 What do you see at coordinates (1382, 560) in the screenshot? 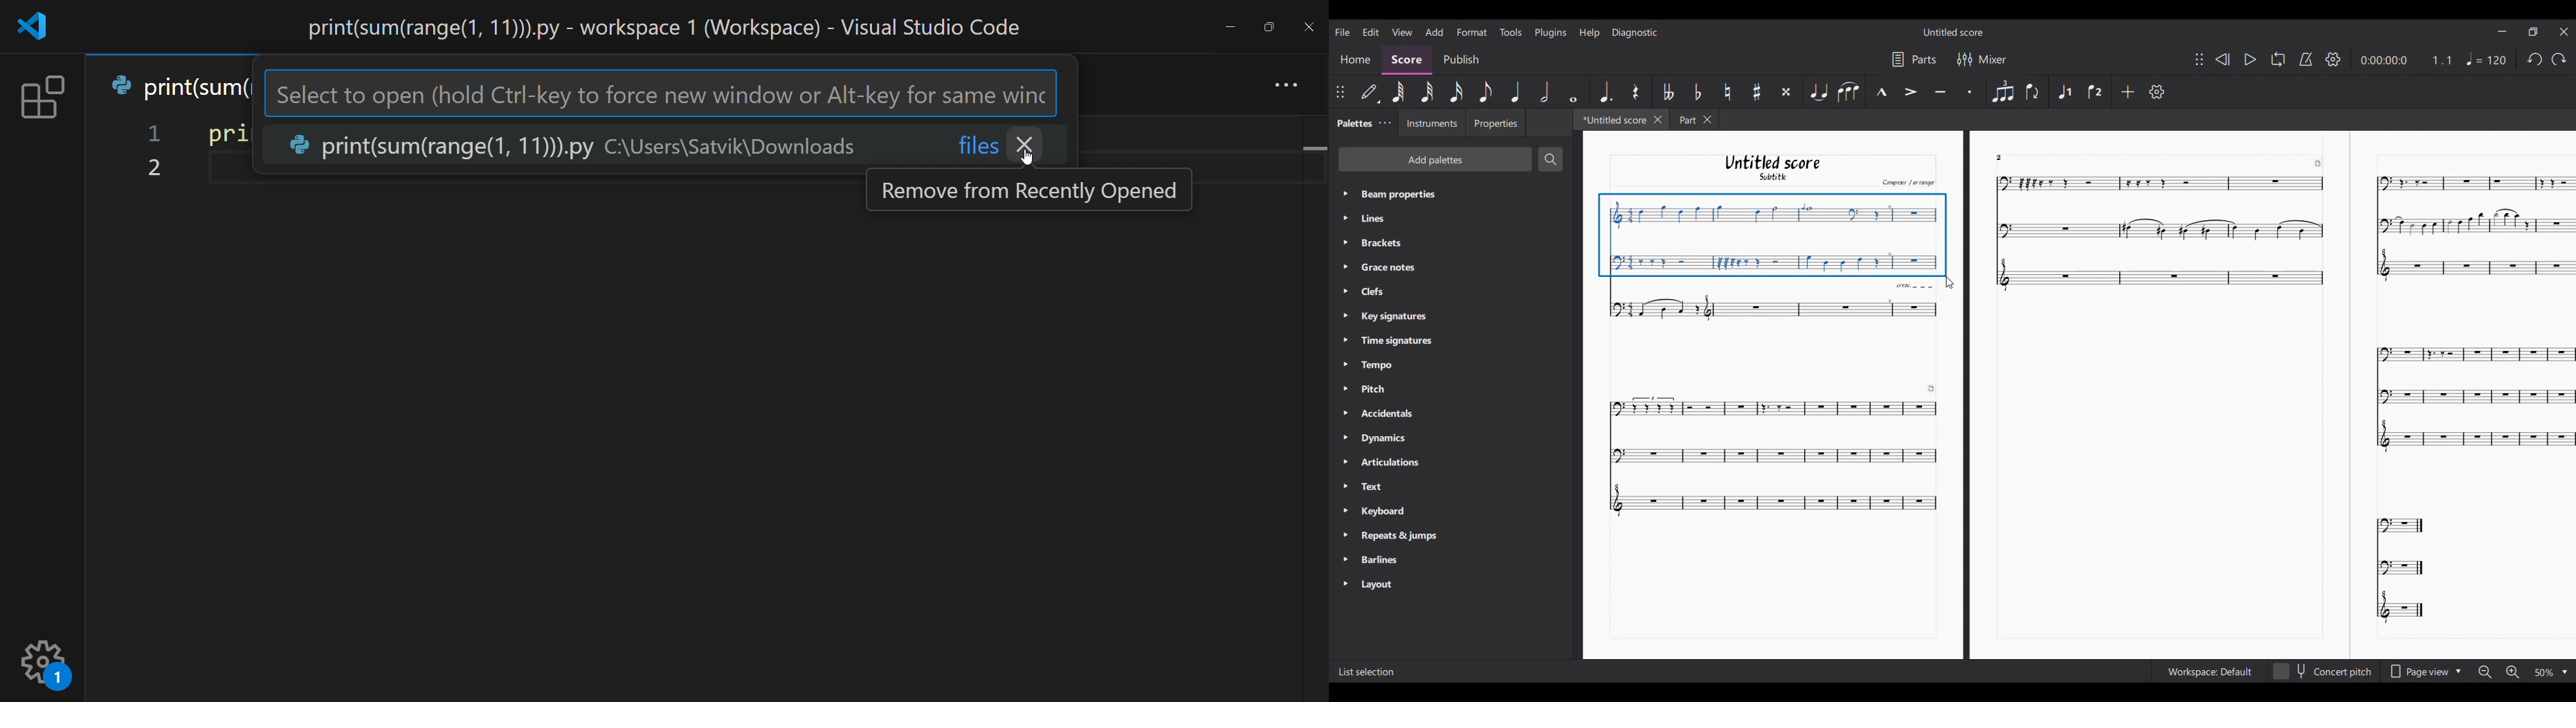
I see `Barlines` at bounding box center [1382, 560].